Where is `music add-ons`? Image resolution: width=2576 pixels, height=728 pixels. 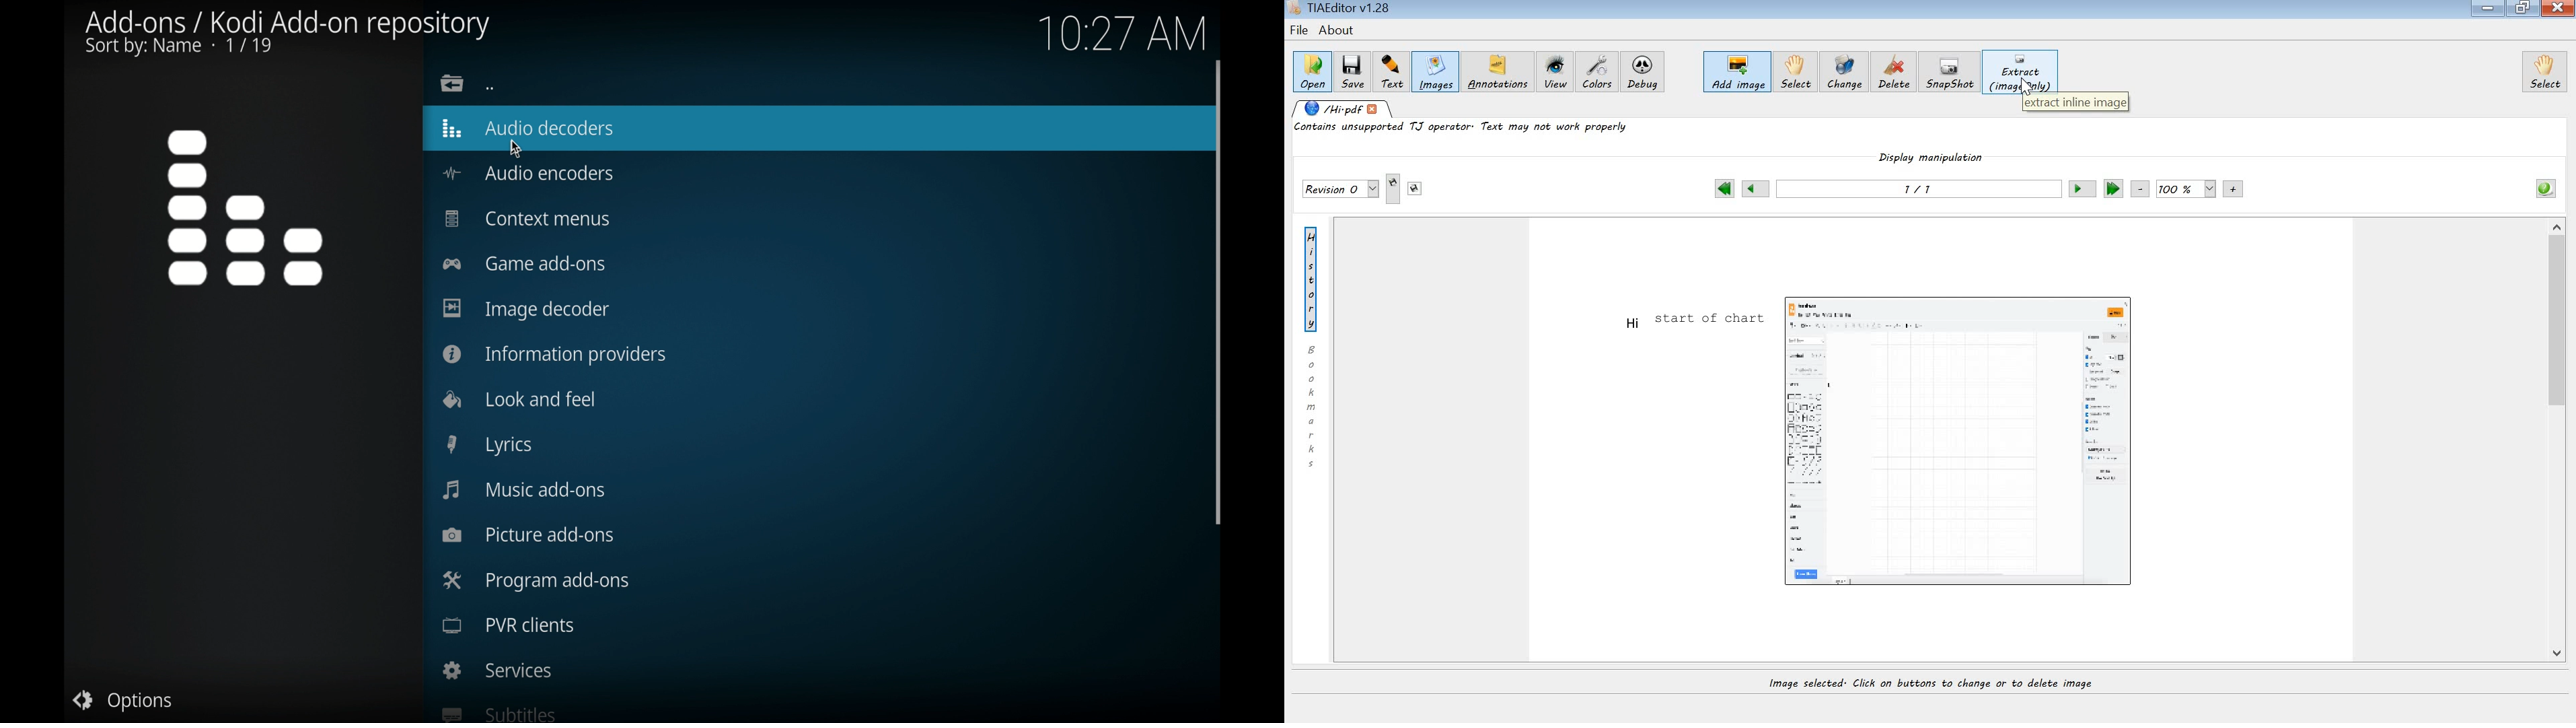
music add-ons is located at coordinates (526, 489).